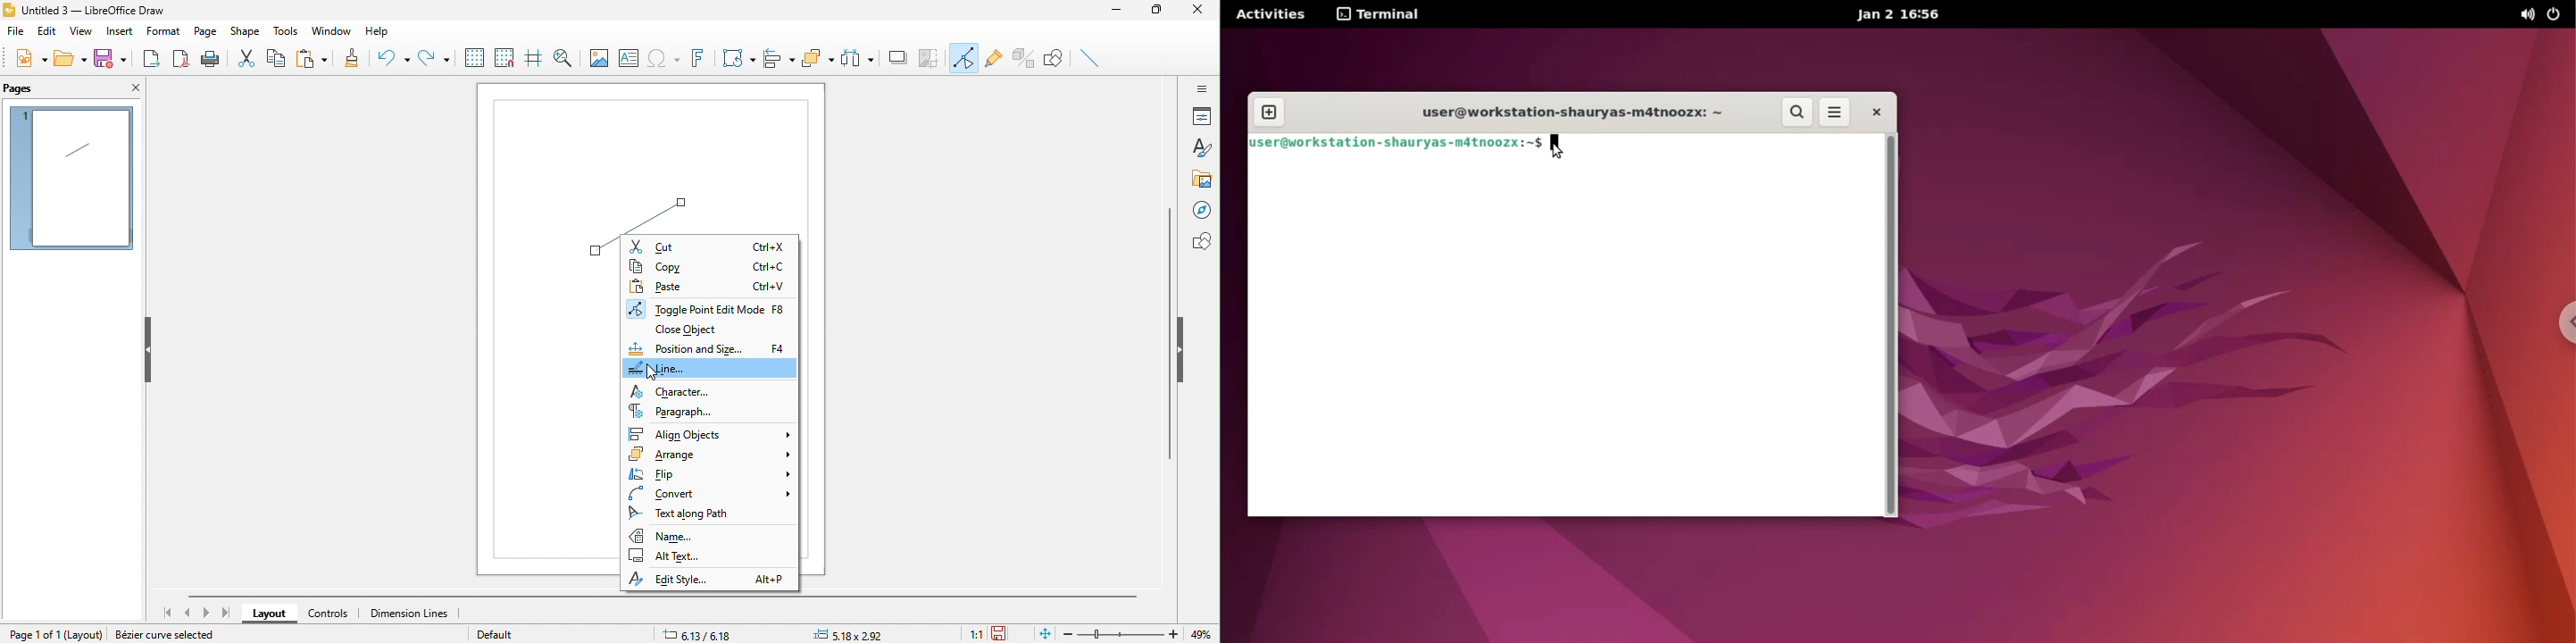 This screenshot has width=2576, height=644. Describe the element at coordinates (376, 33) in the screenshot. I see `help` at that location.